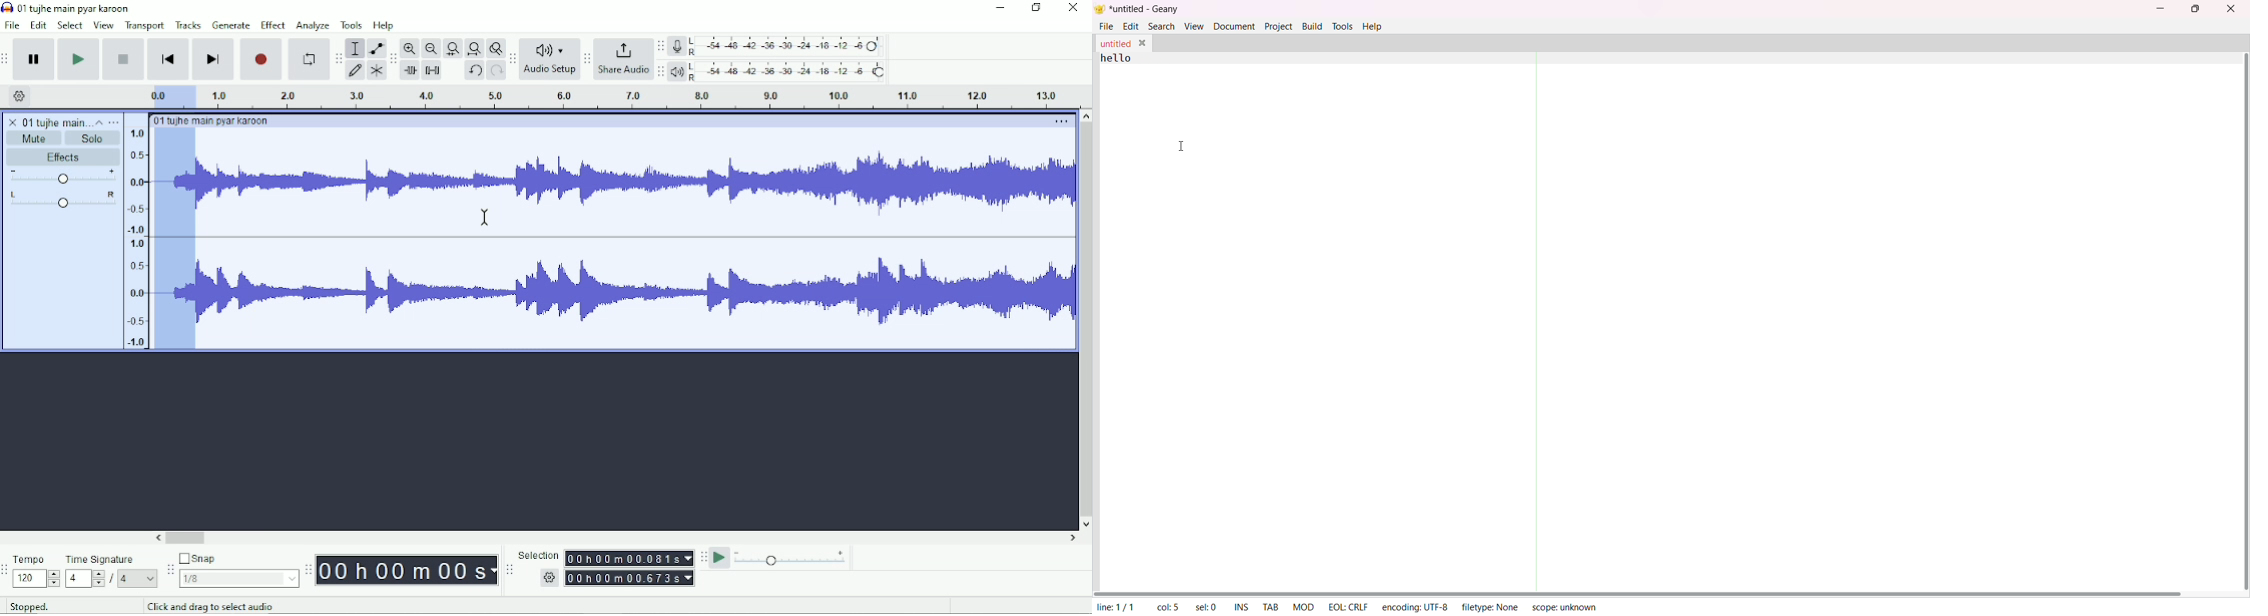 The width and height of the screenshot is (2268, 616). Describe the element at coordinates (245, 606) in the screenshot. I see `Click and drag to select audio` at that location.